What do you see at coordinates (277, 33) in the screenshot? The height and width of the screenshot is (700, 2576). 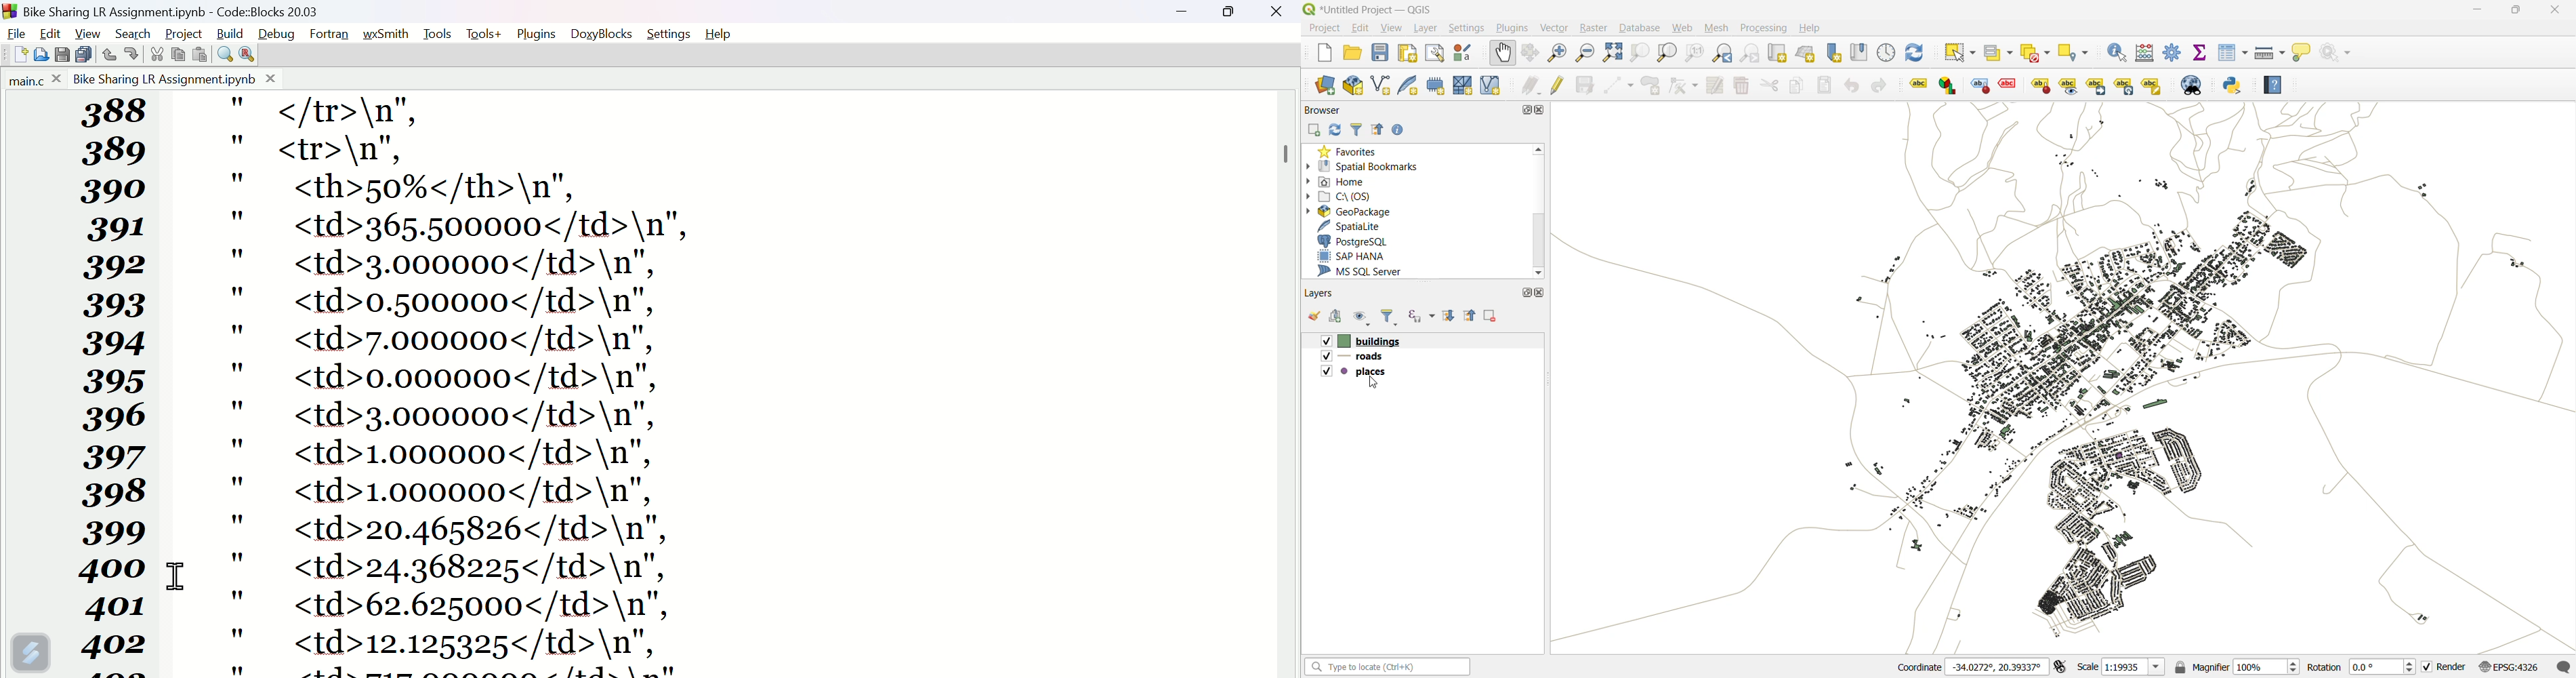 I see `Debug` at bounding box center [277, 33].